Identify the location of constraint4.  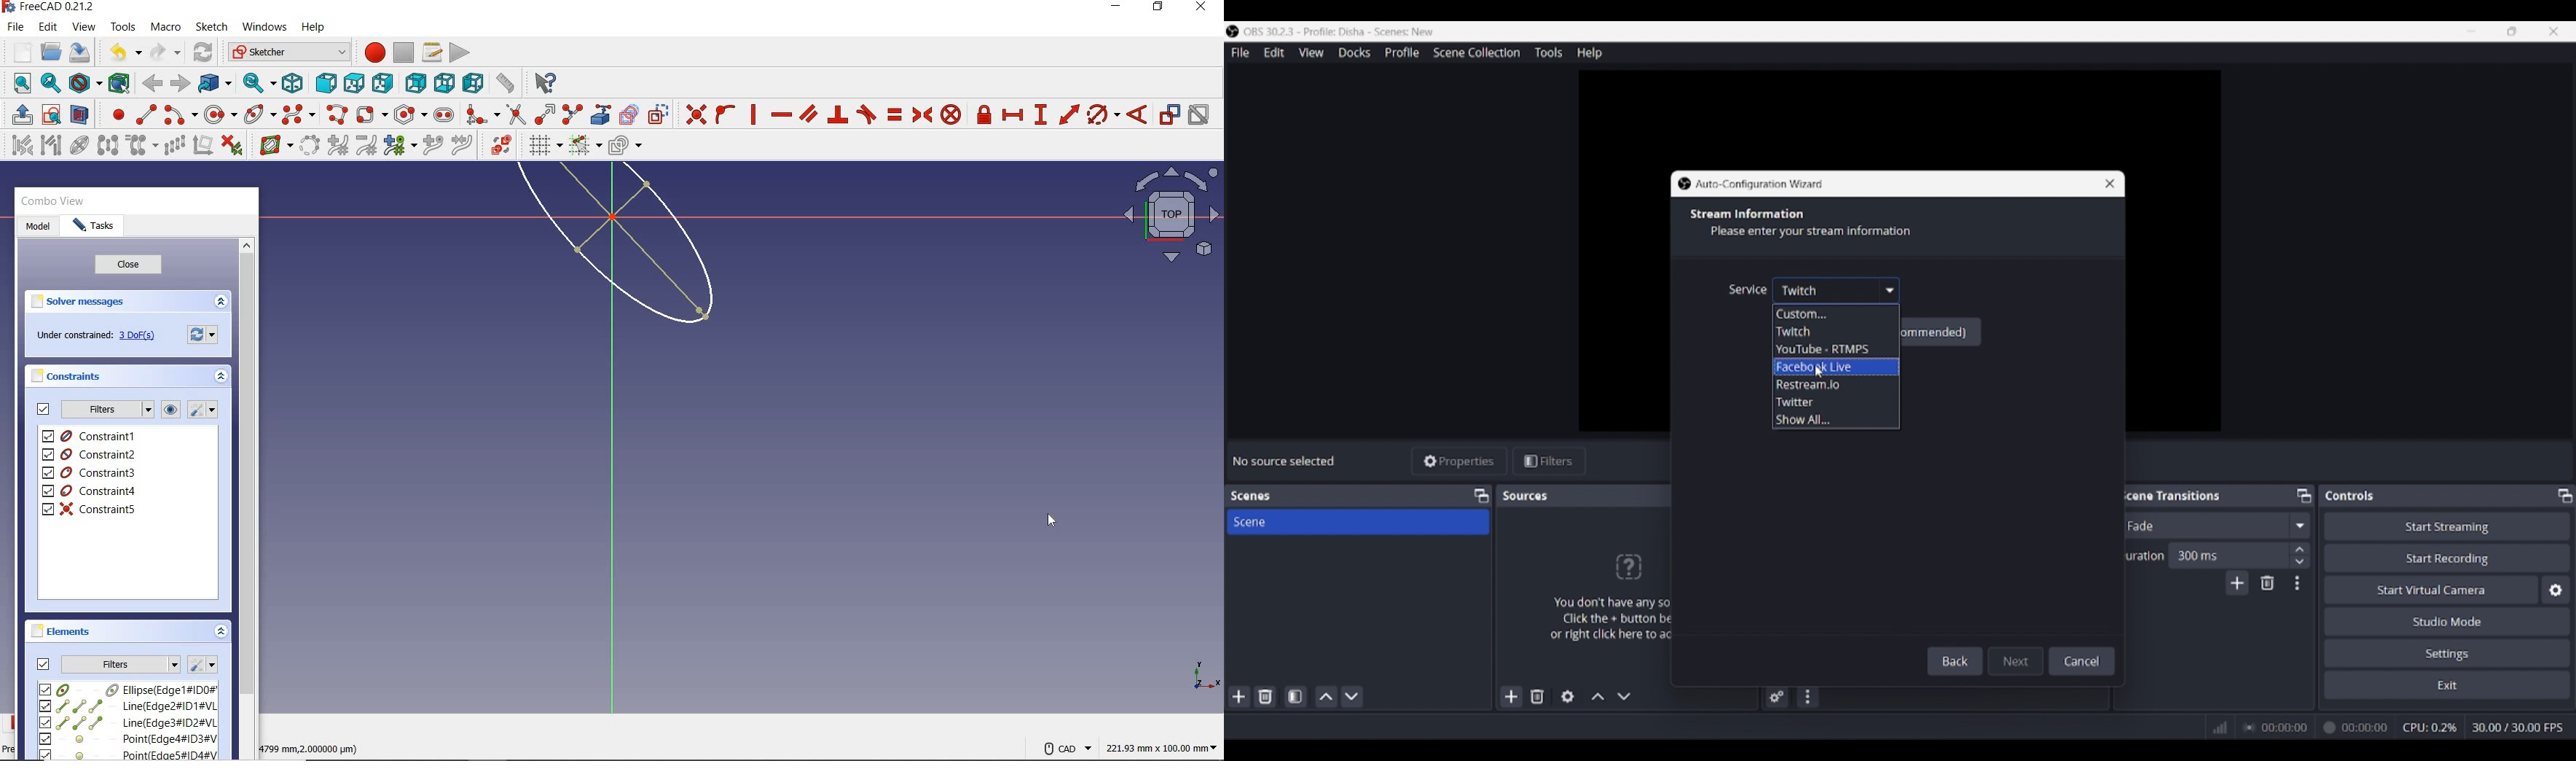
(90, 491).